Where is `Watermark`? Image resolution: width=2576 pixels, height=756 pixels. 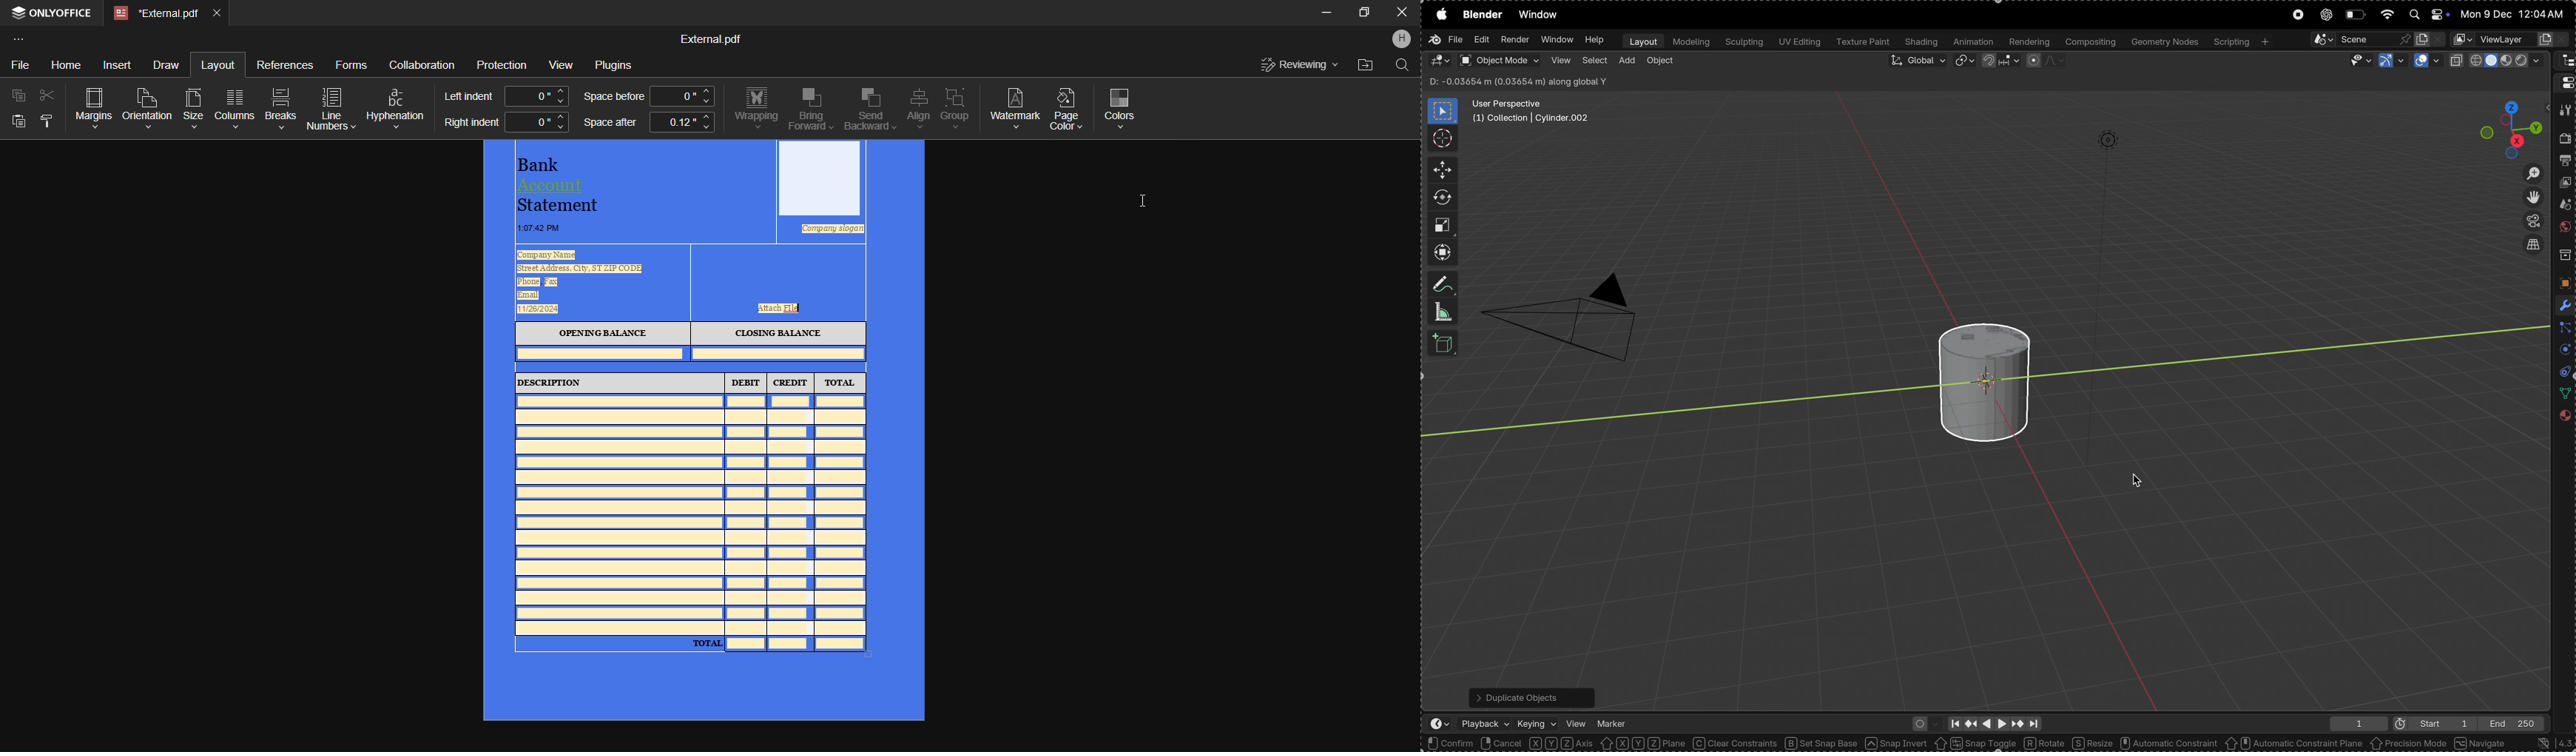 Watermark is located at coordinates (1015, 107).